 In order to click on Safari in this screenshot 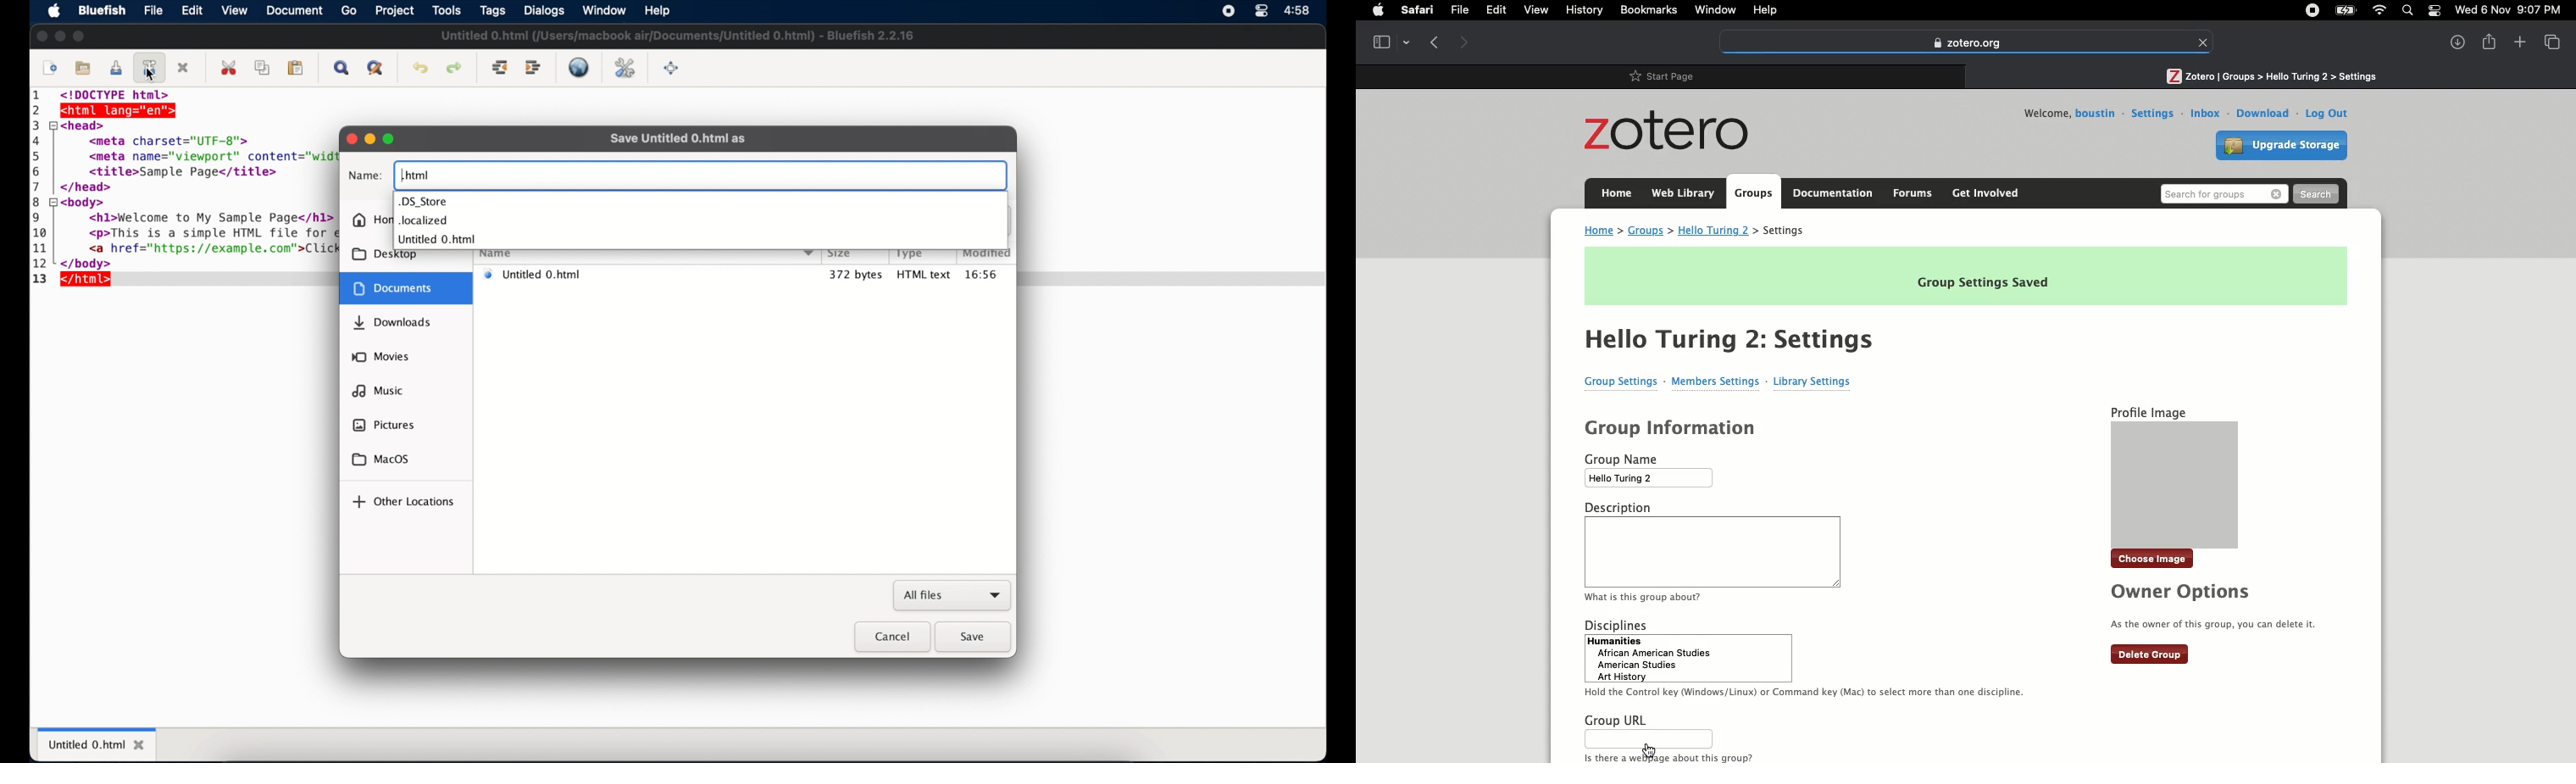, I will do `click(1419, 10)`.